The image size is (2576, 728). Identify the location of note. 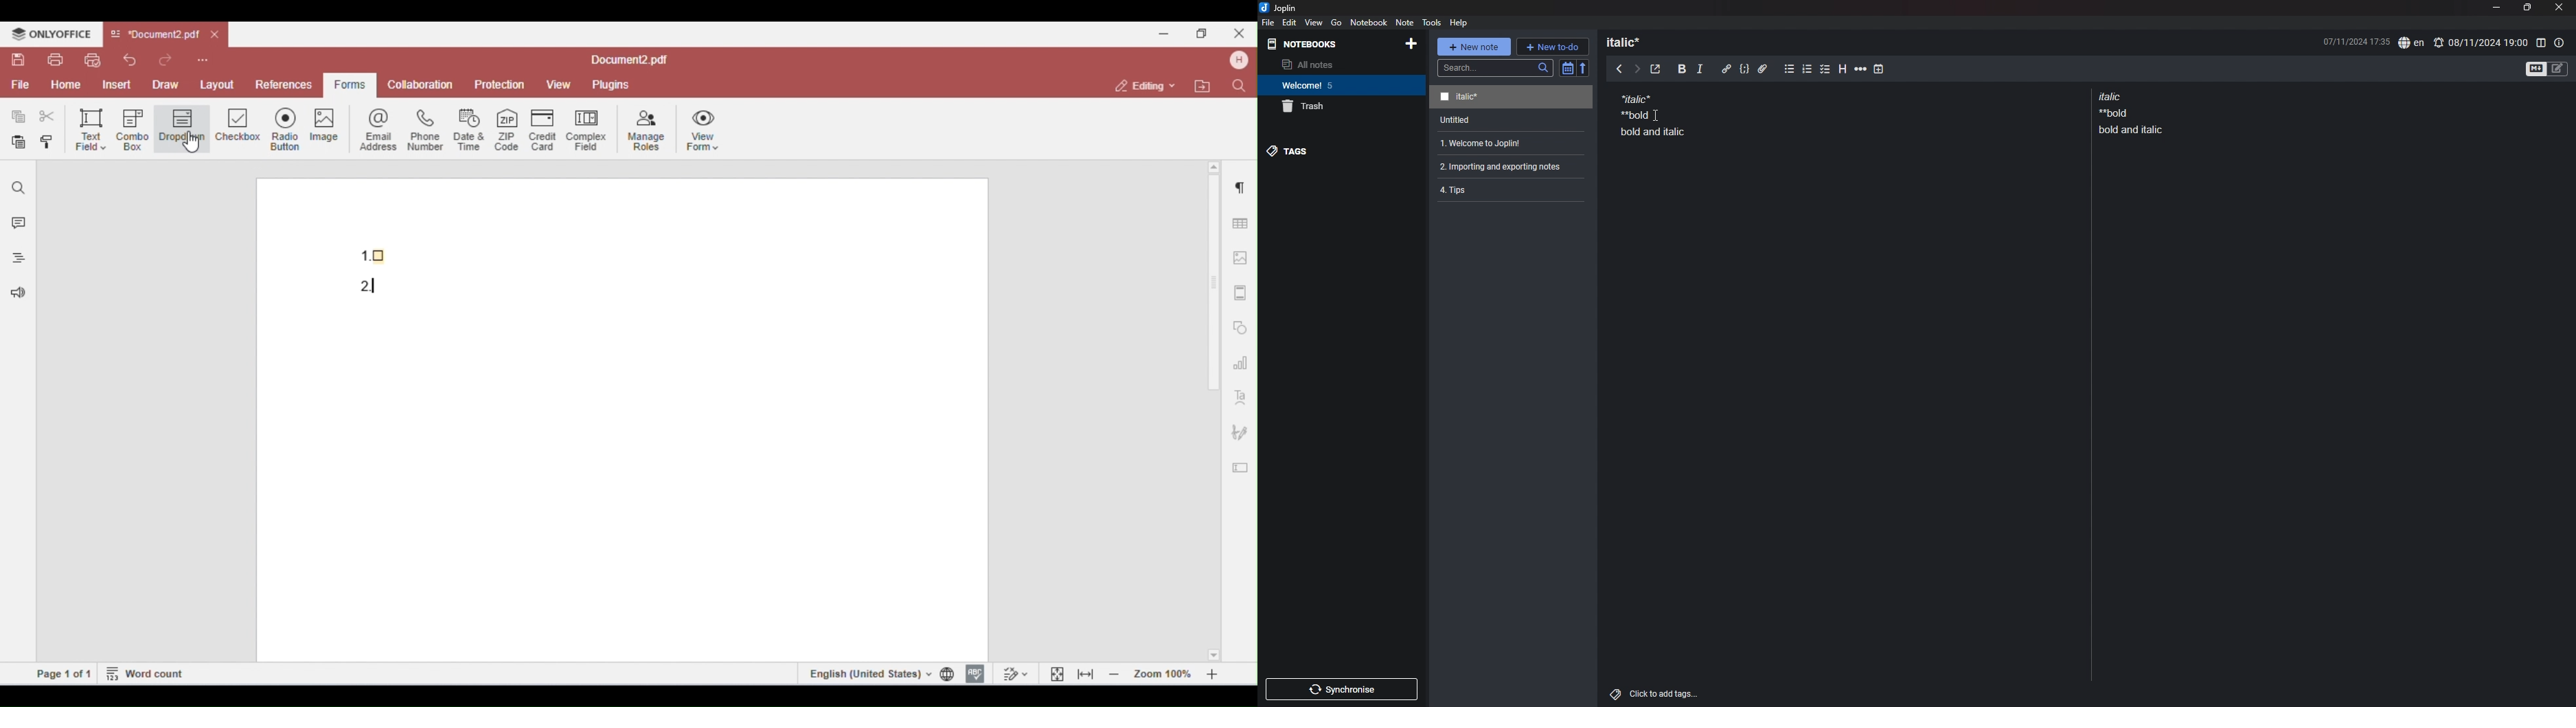
(1508, 143).